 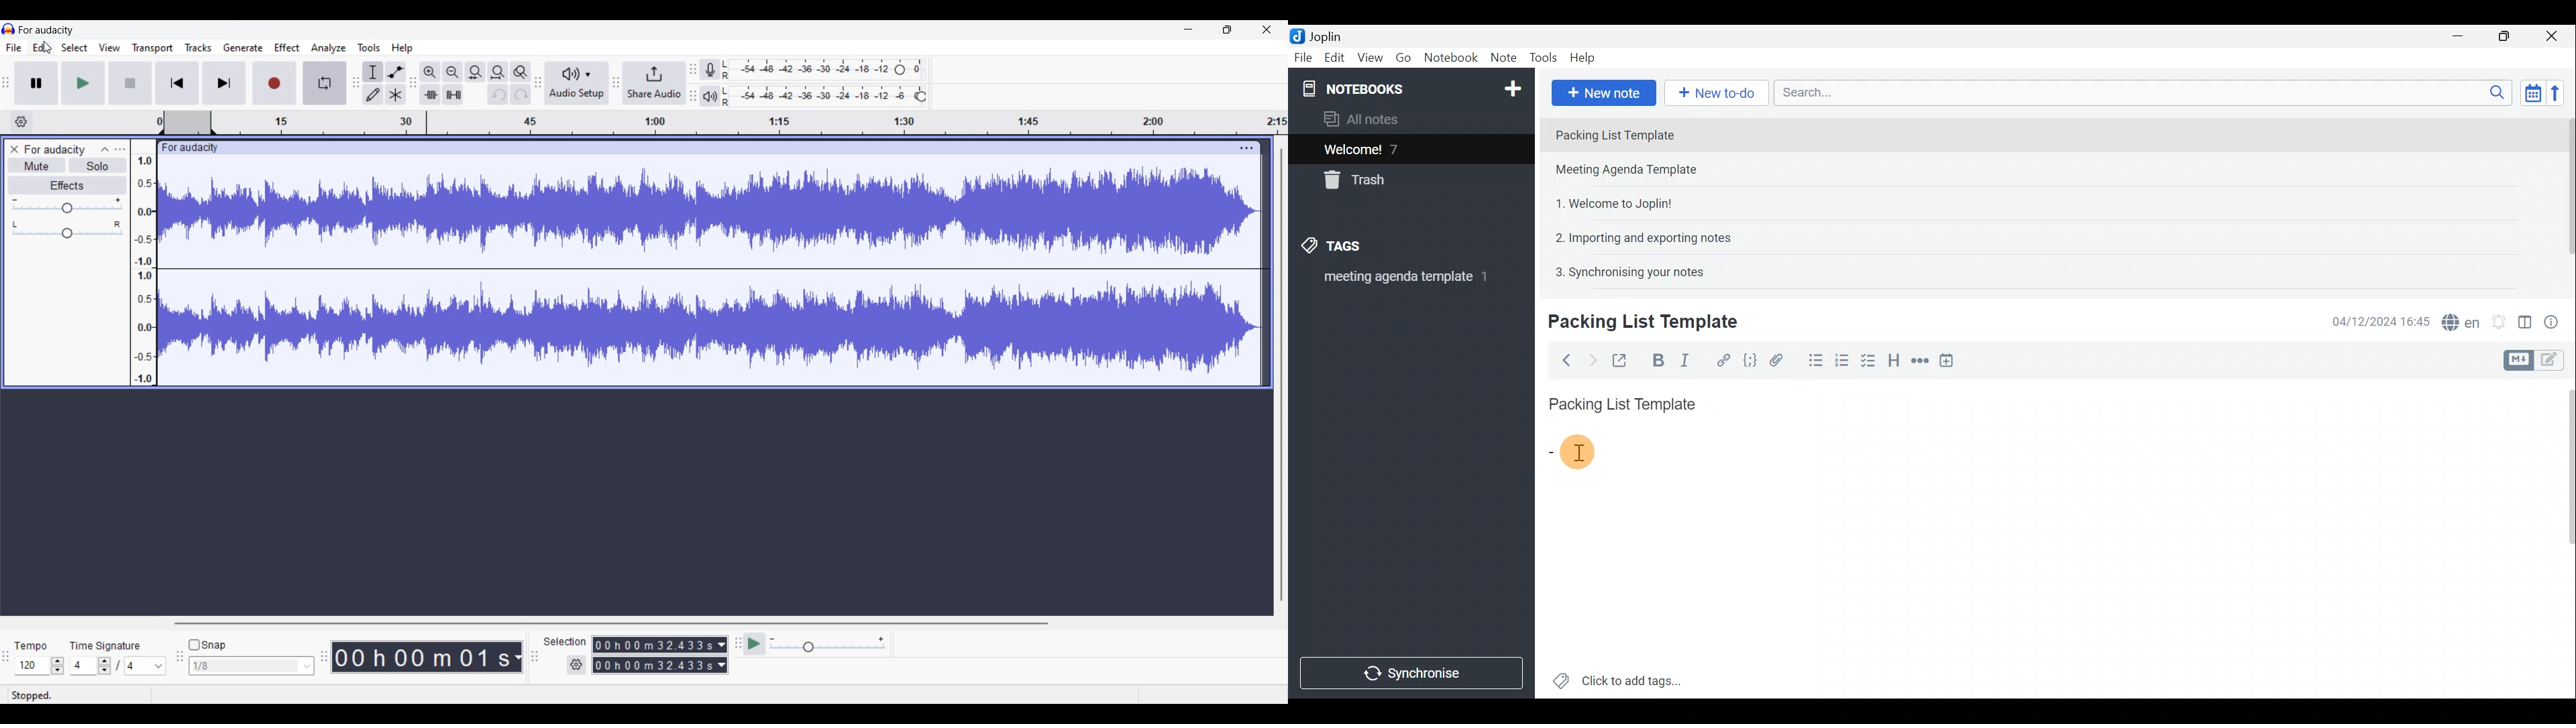 I want to click on Toggle editor layout, so click(x=2524, y=318).